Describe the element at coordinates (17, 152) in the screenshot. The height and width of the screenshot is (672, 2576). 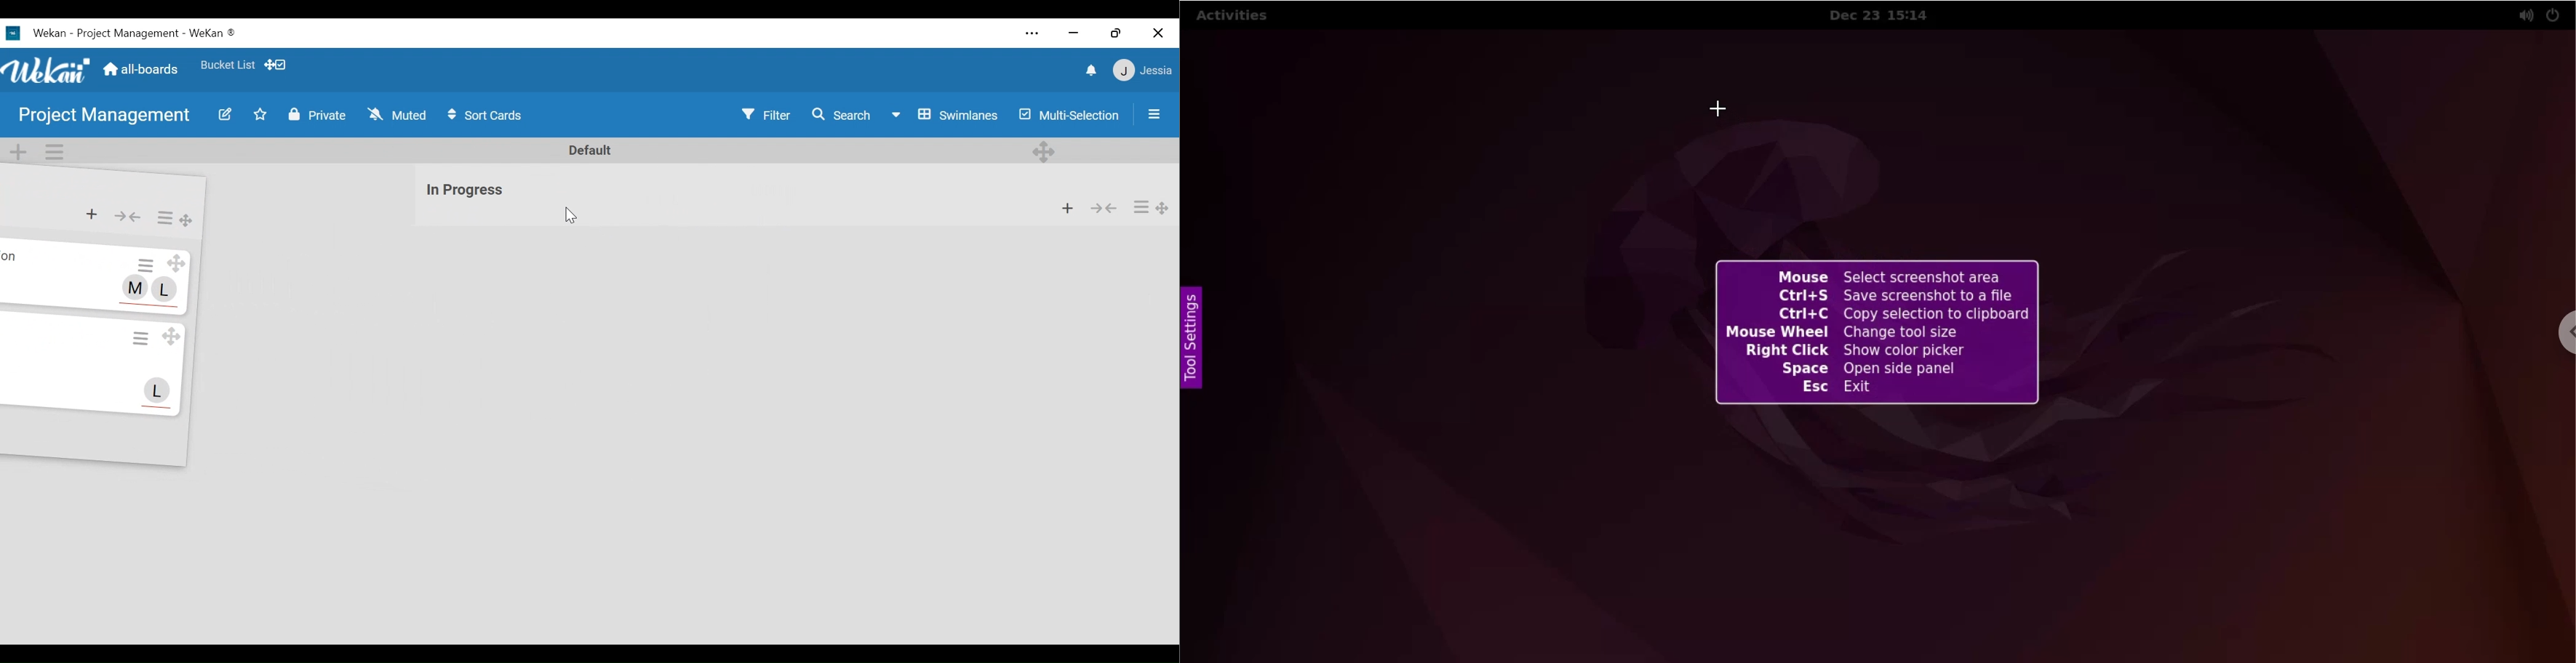
I see `Add Swimlane` at that location.